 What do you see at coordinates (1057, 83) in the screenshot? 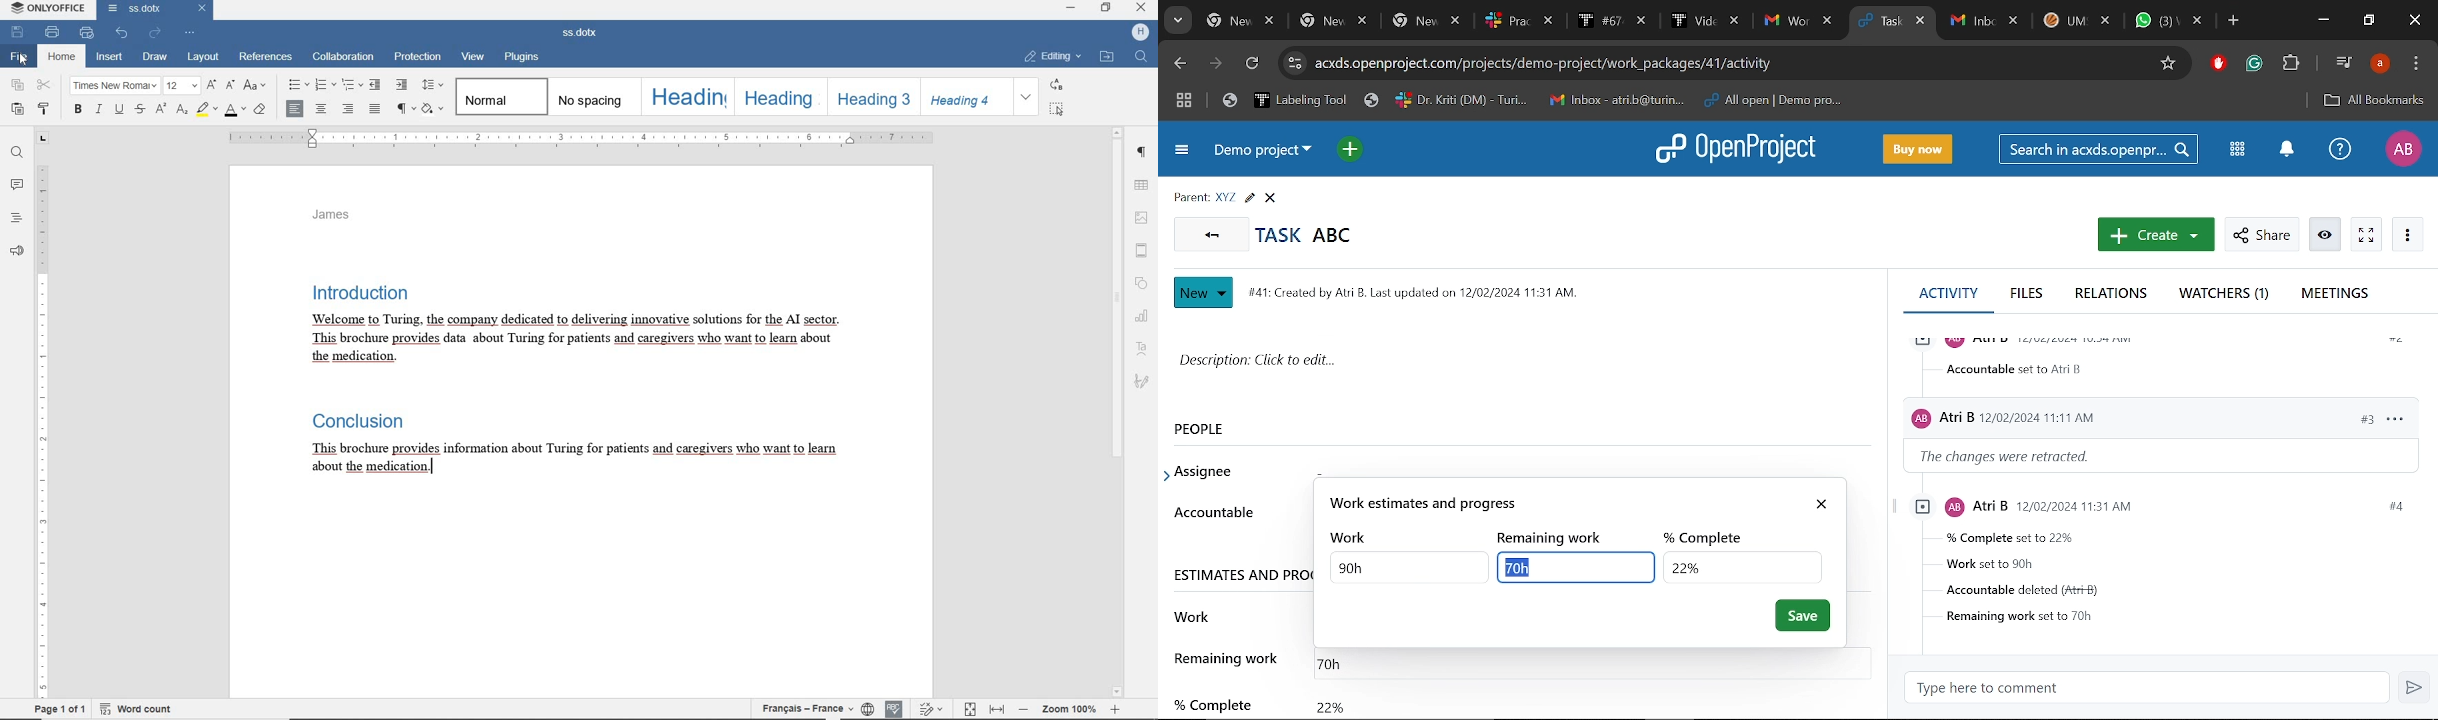
I see `REPLACE` at bounding box center [1057, 83].